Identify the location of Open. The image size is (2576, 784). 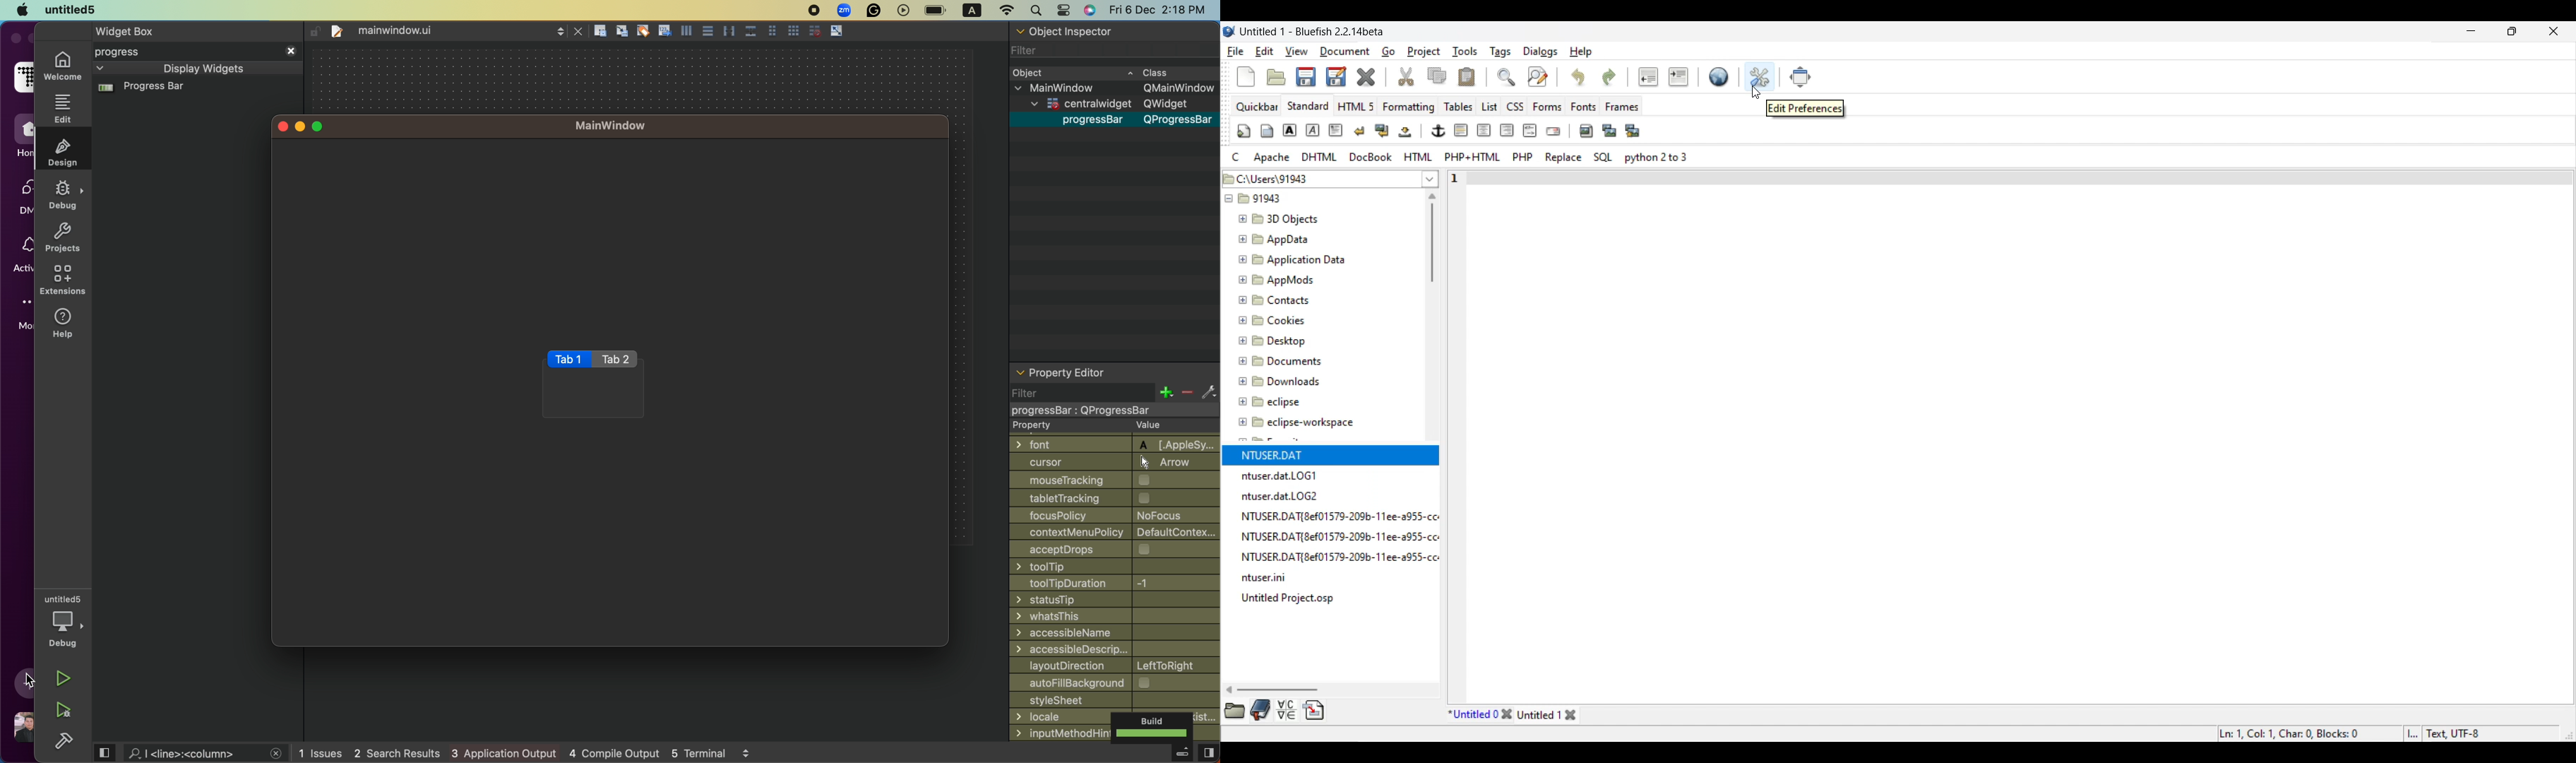
(1276, 77).